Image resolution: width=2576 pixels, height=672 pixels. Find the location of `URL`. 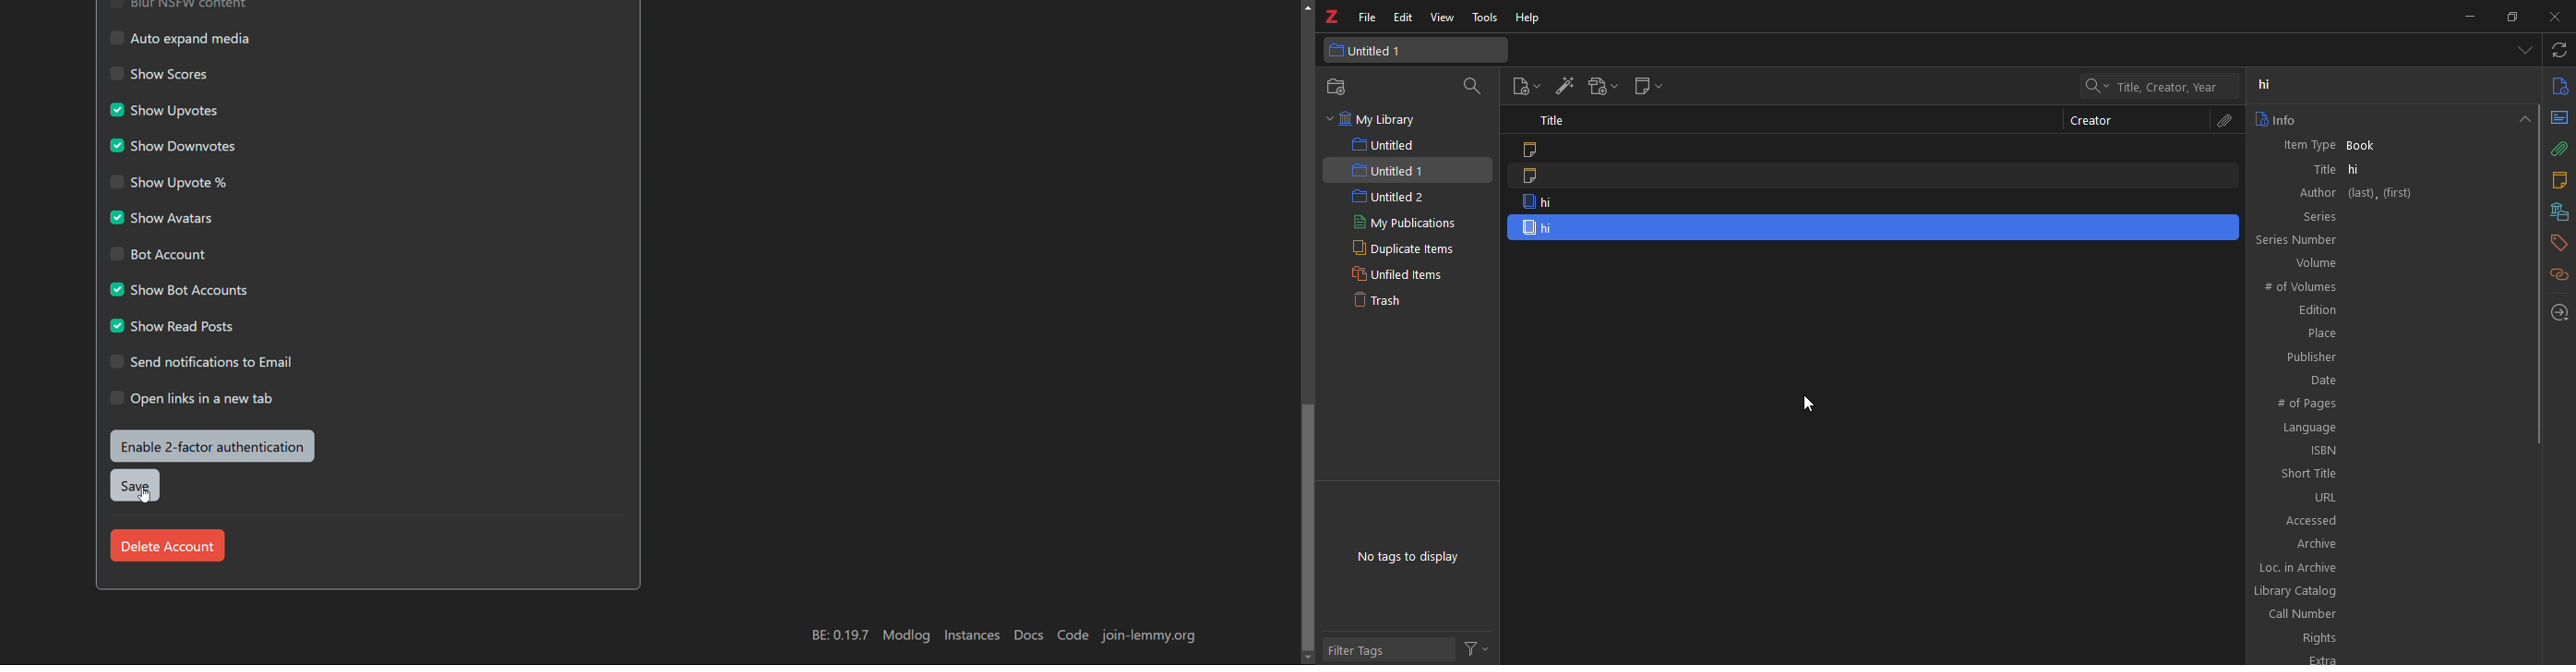

URL is located at coordinates (2316, 499).